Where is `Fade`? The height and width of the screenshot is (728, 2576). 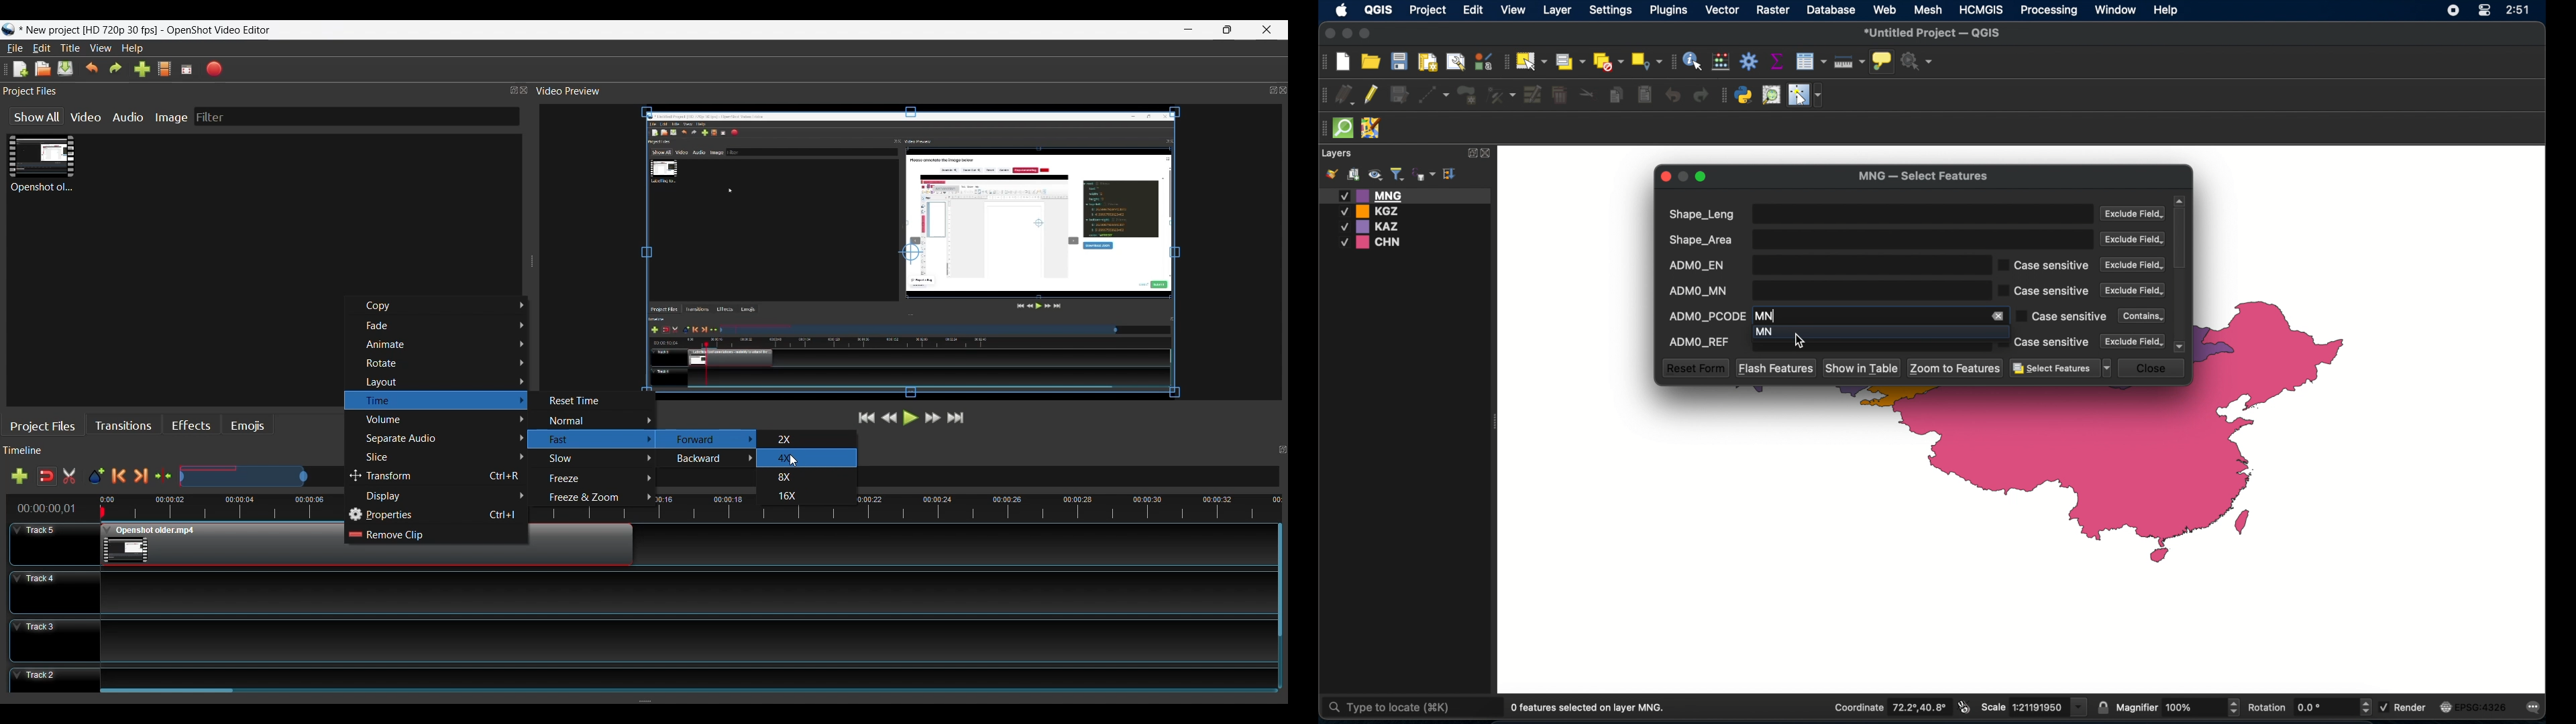 Fade is located at coordinates (445, 326).